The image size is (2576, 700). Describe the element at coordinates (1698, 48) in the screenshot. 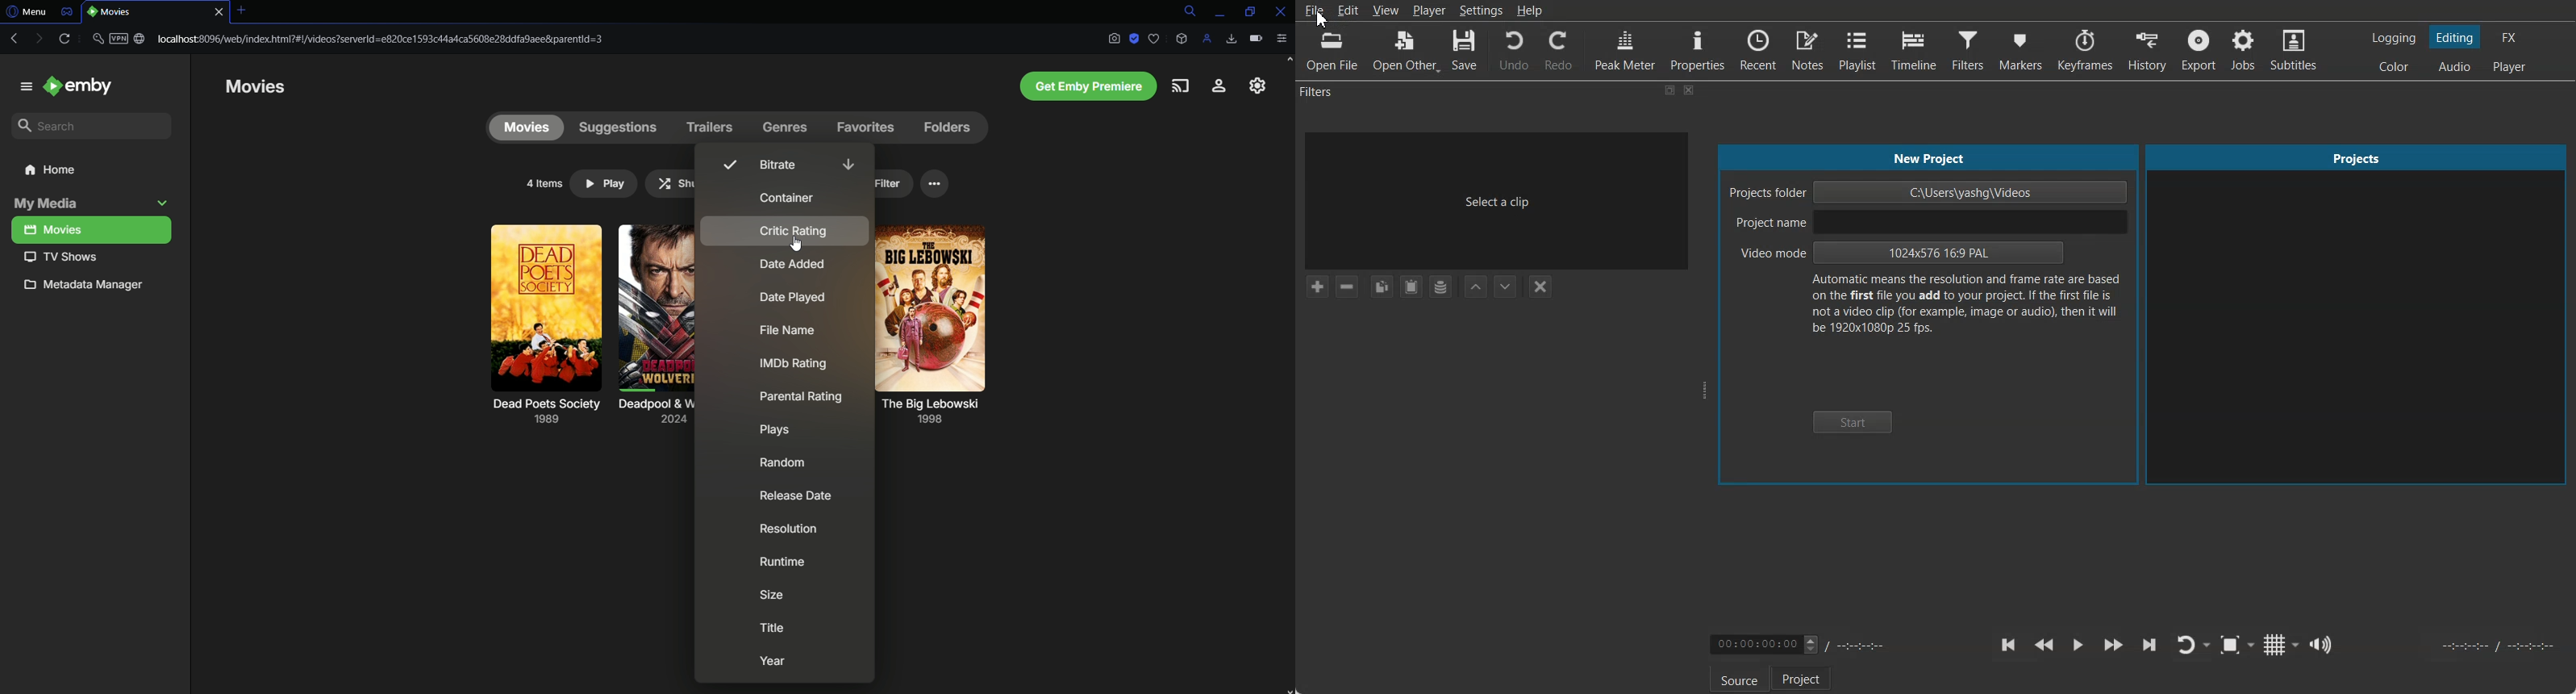

I see `Properties` at that location.